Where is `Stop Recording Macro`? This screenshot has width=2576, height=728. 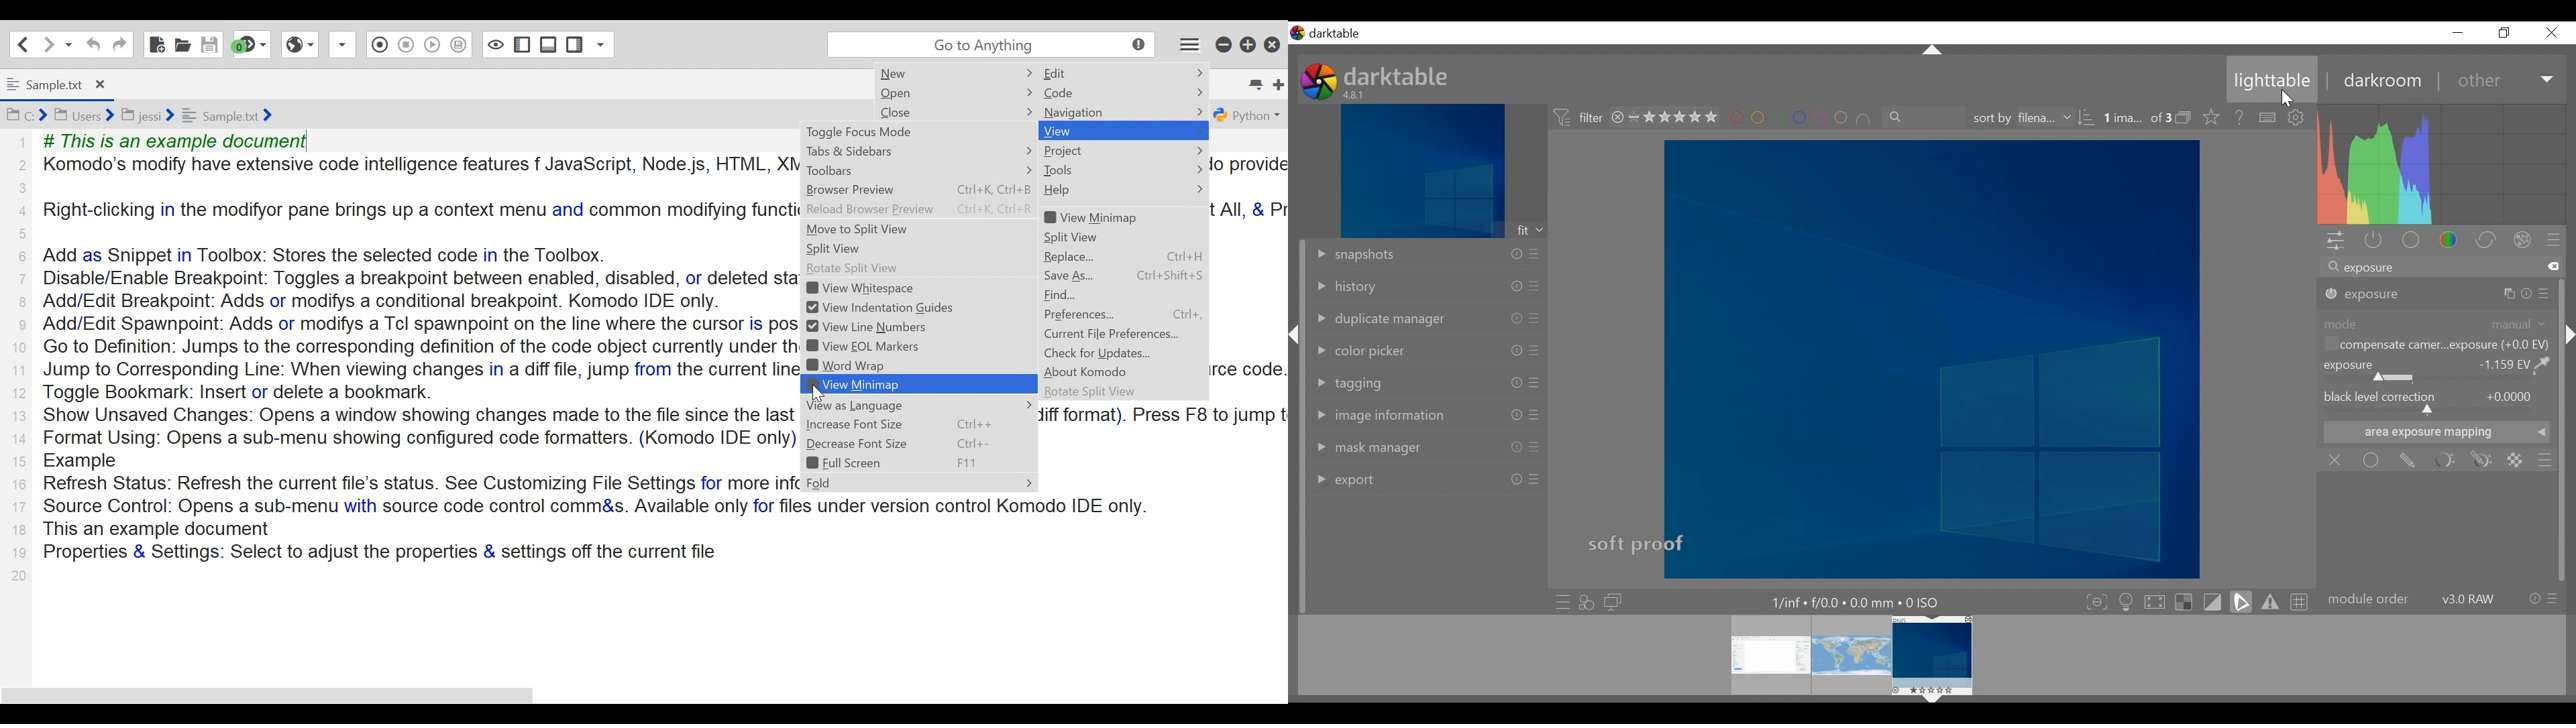
Stop Recording Macro is located at coordinates (379, 44).